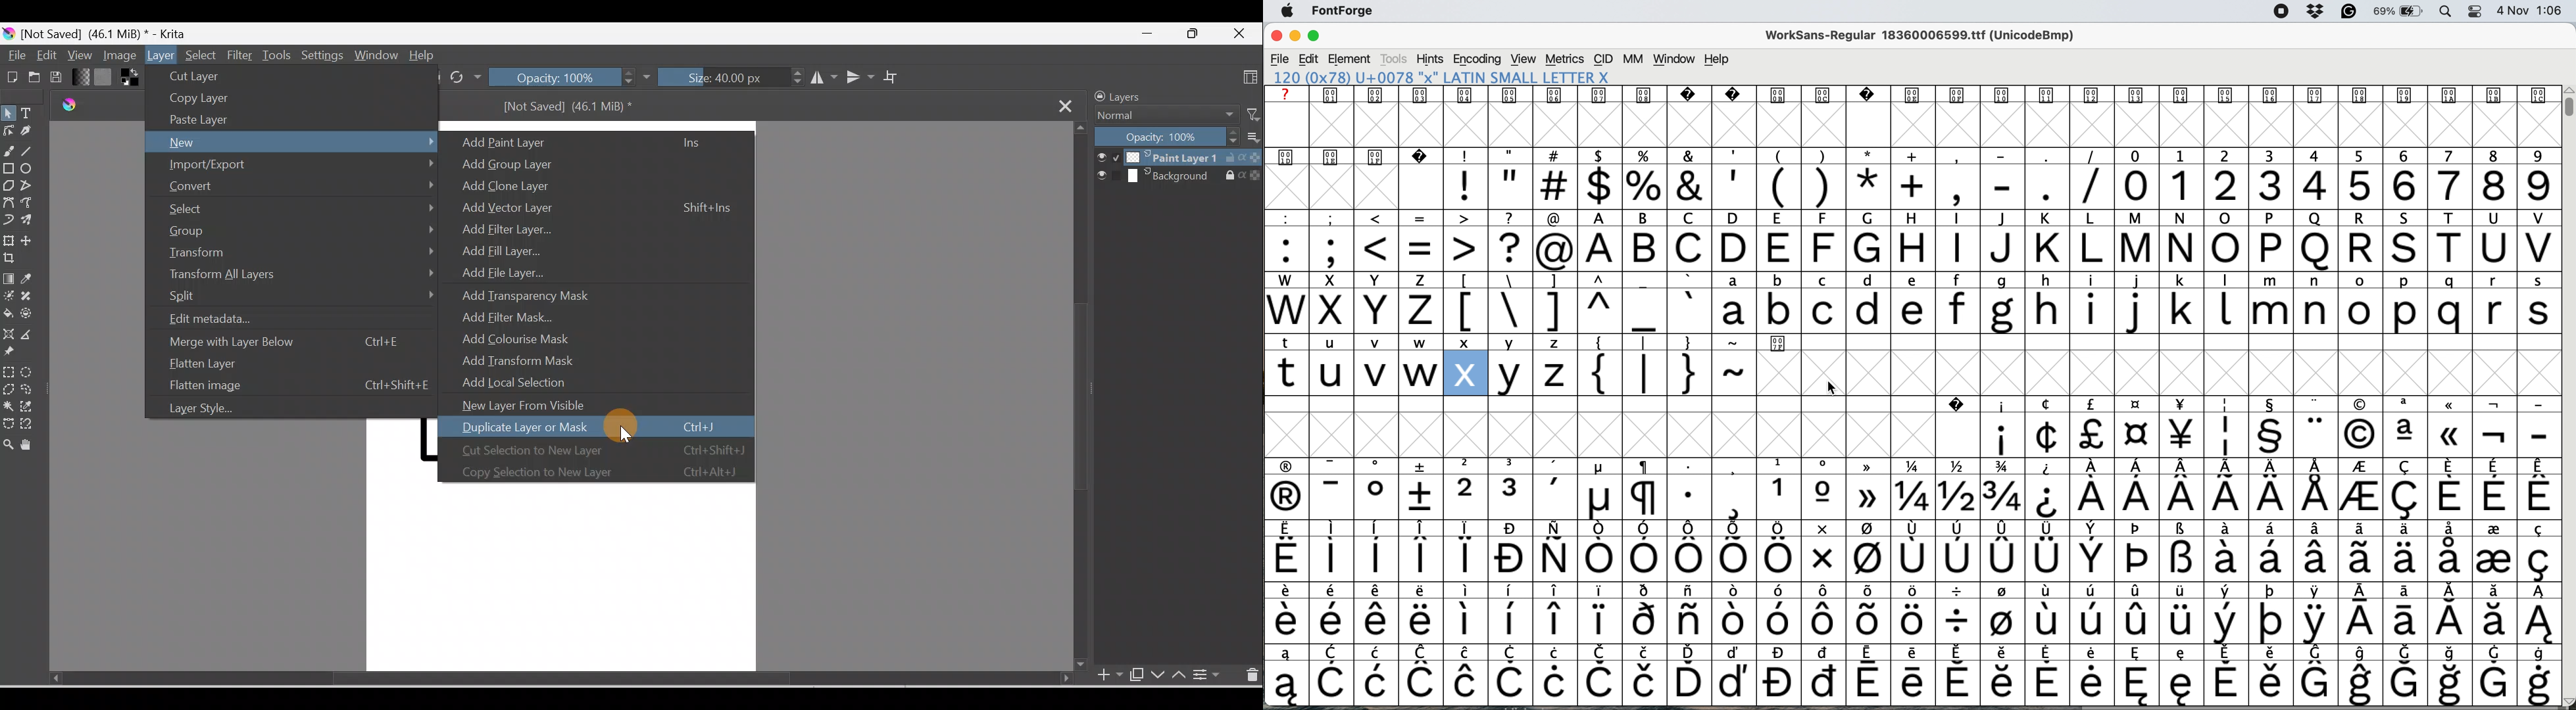  I want to click on lower case x chosen, so click(1465, 372).